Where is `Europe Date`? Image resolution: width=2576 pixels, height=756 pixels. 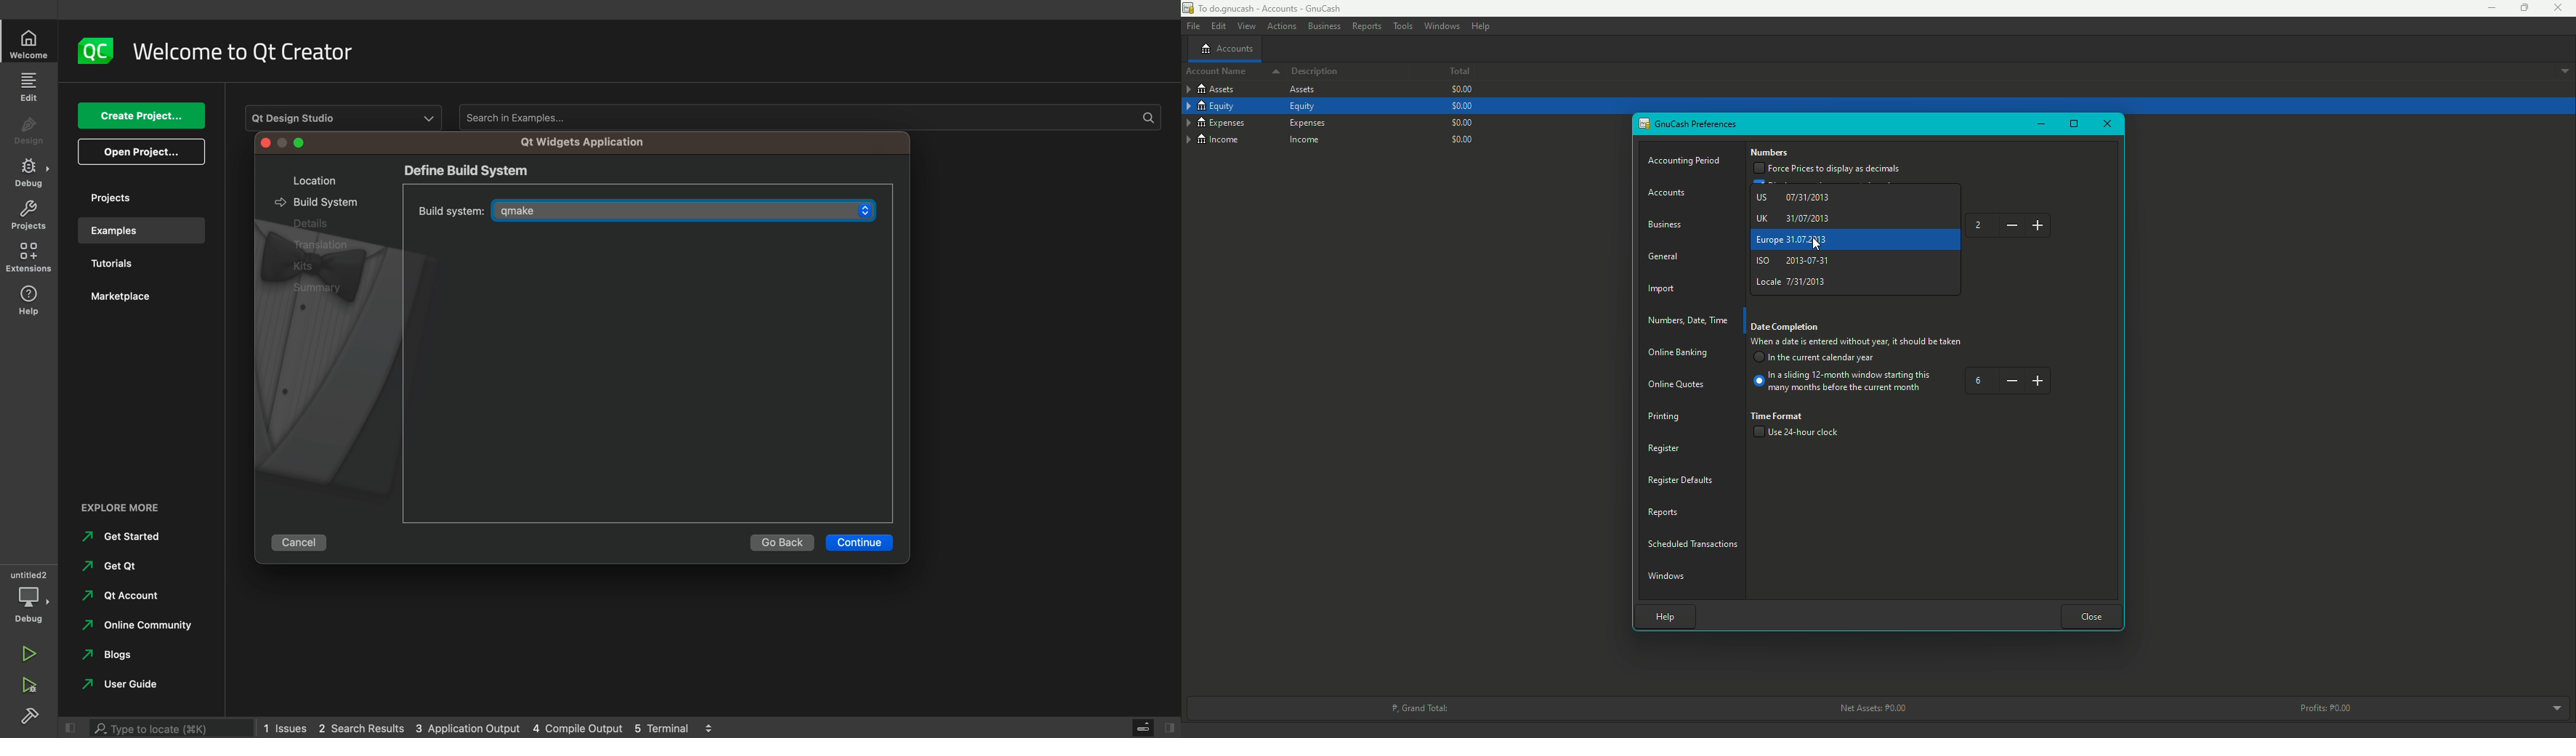
Europe Date is located at coordinates (1794, 240).